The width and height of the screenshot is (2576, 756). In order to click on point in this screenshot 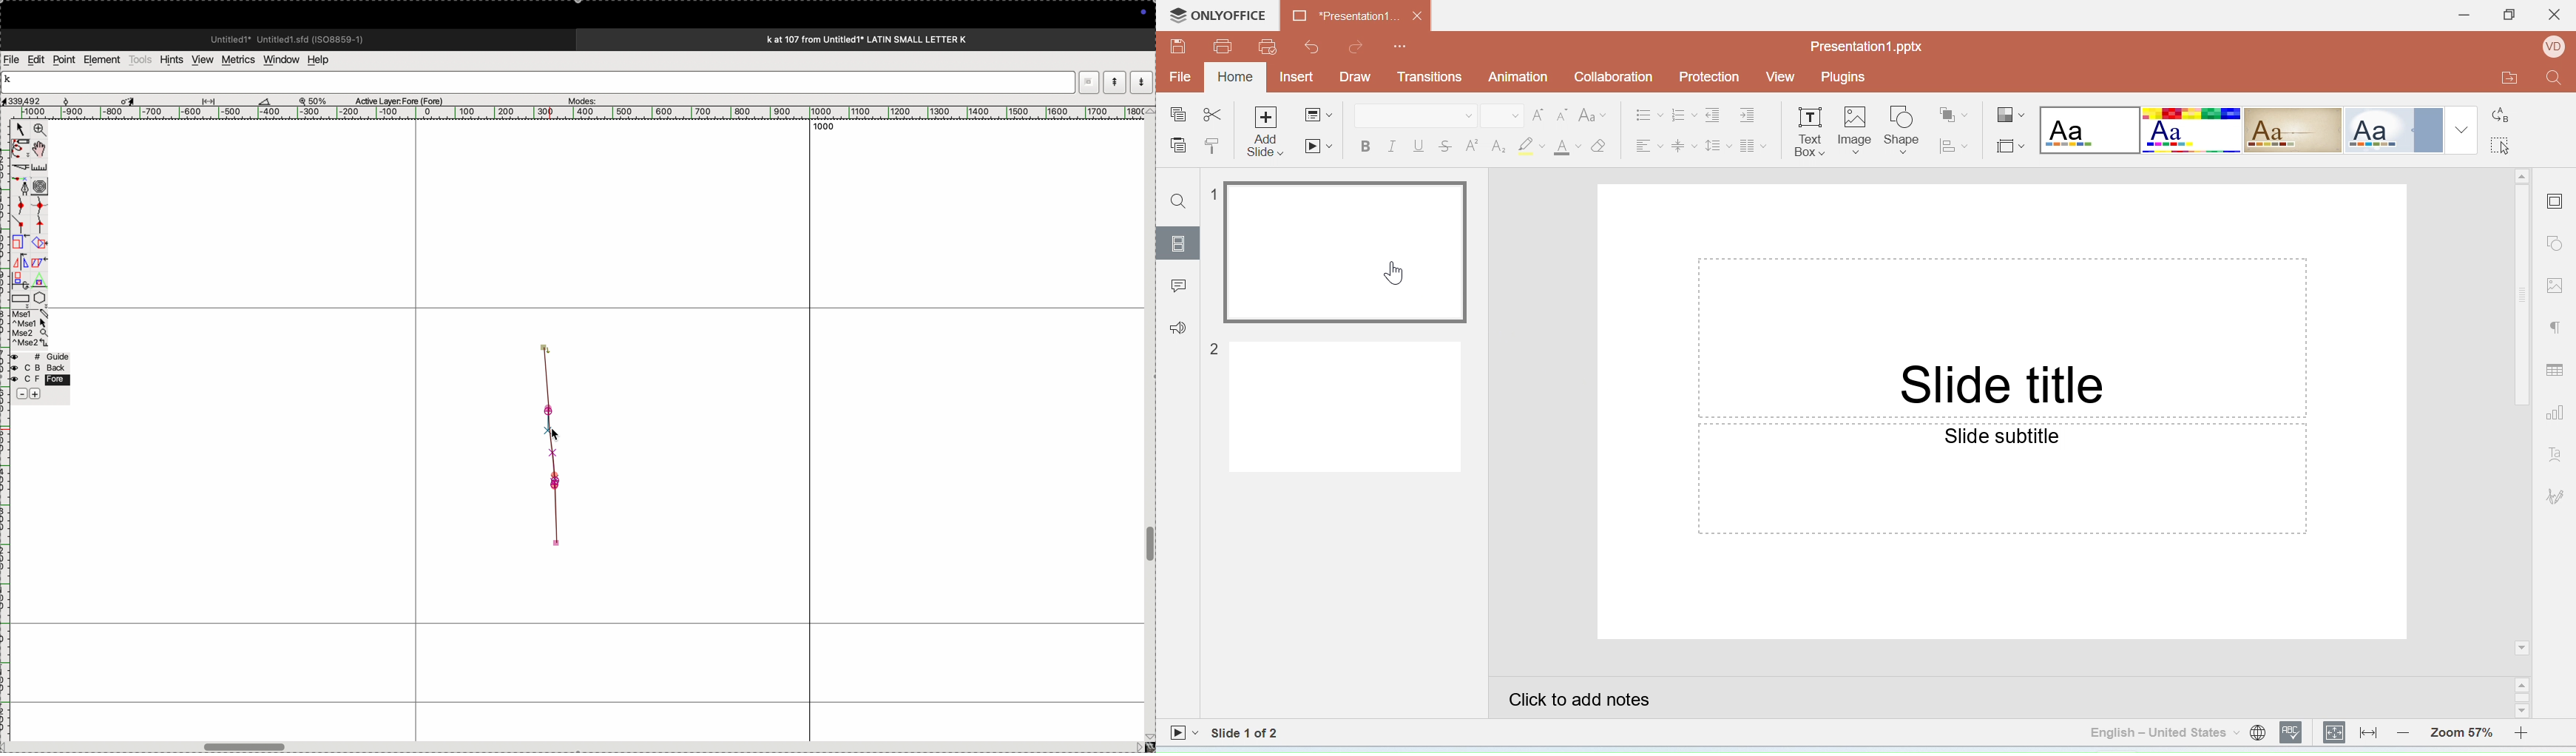, I will do `click(64, 60)`.